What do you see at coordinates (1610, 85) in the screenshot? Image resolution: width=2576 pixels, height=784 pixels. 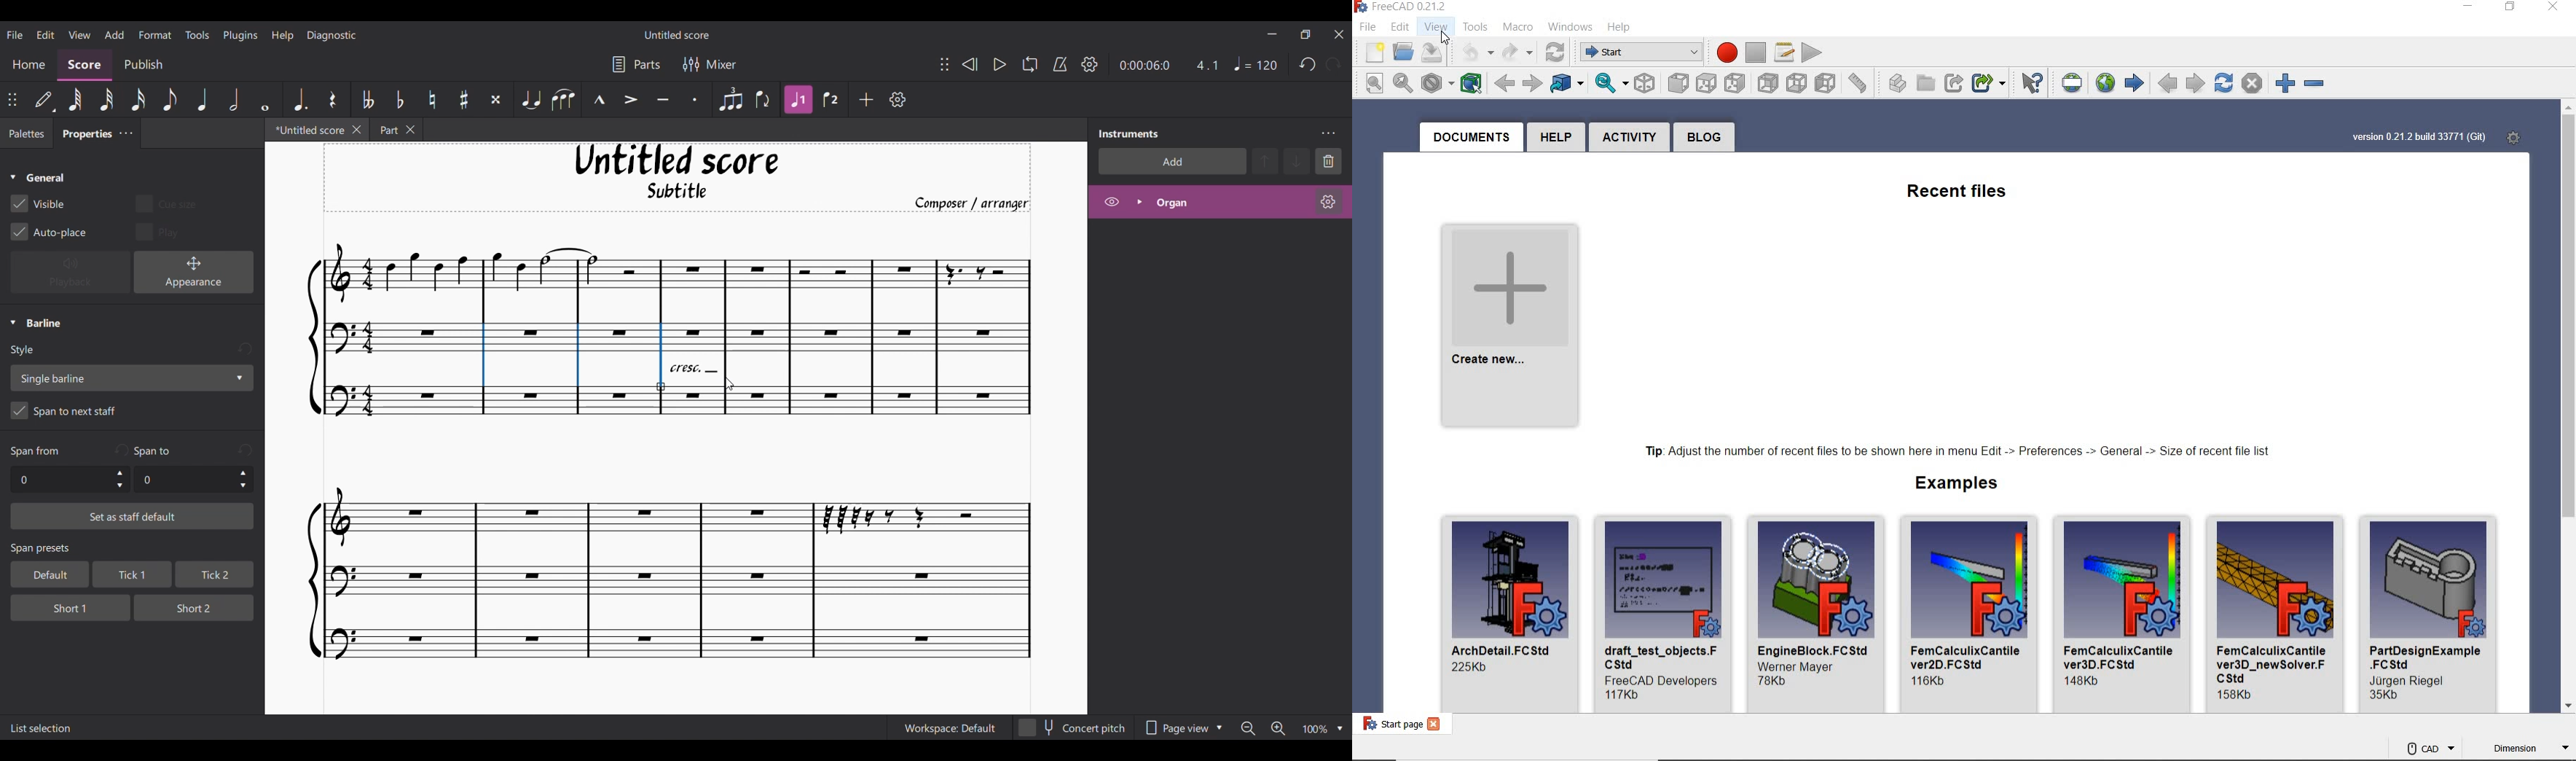 I see `sync view` at bounding box center [1610, 85].